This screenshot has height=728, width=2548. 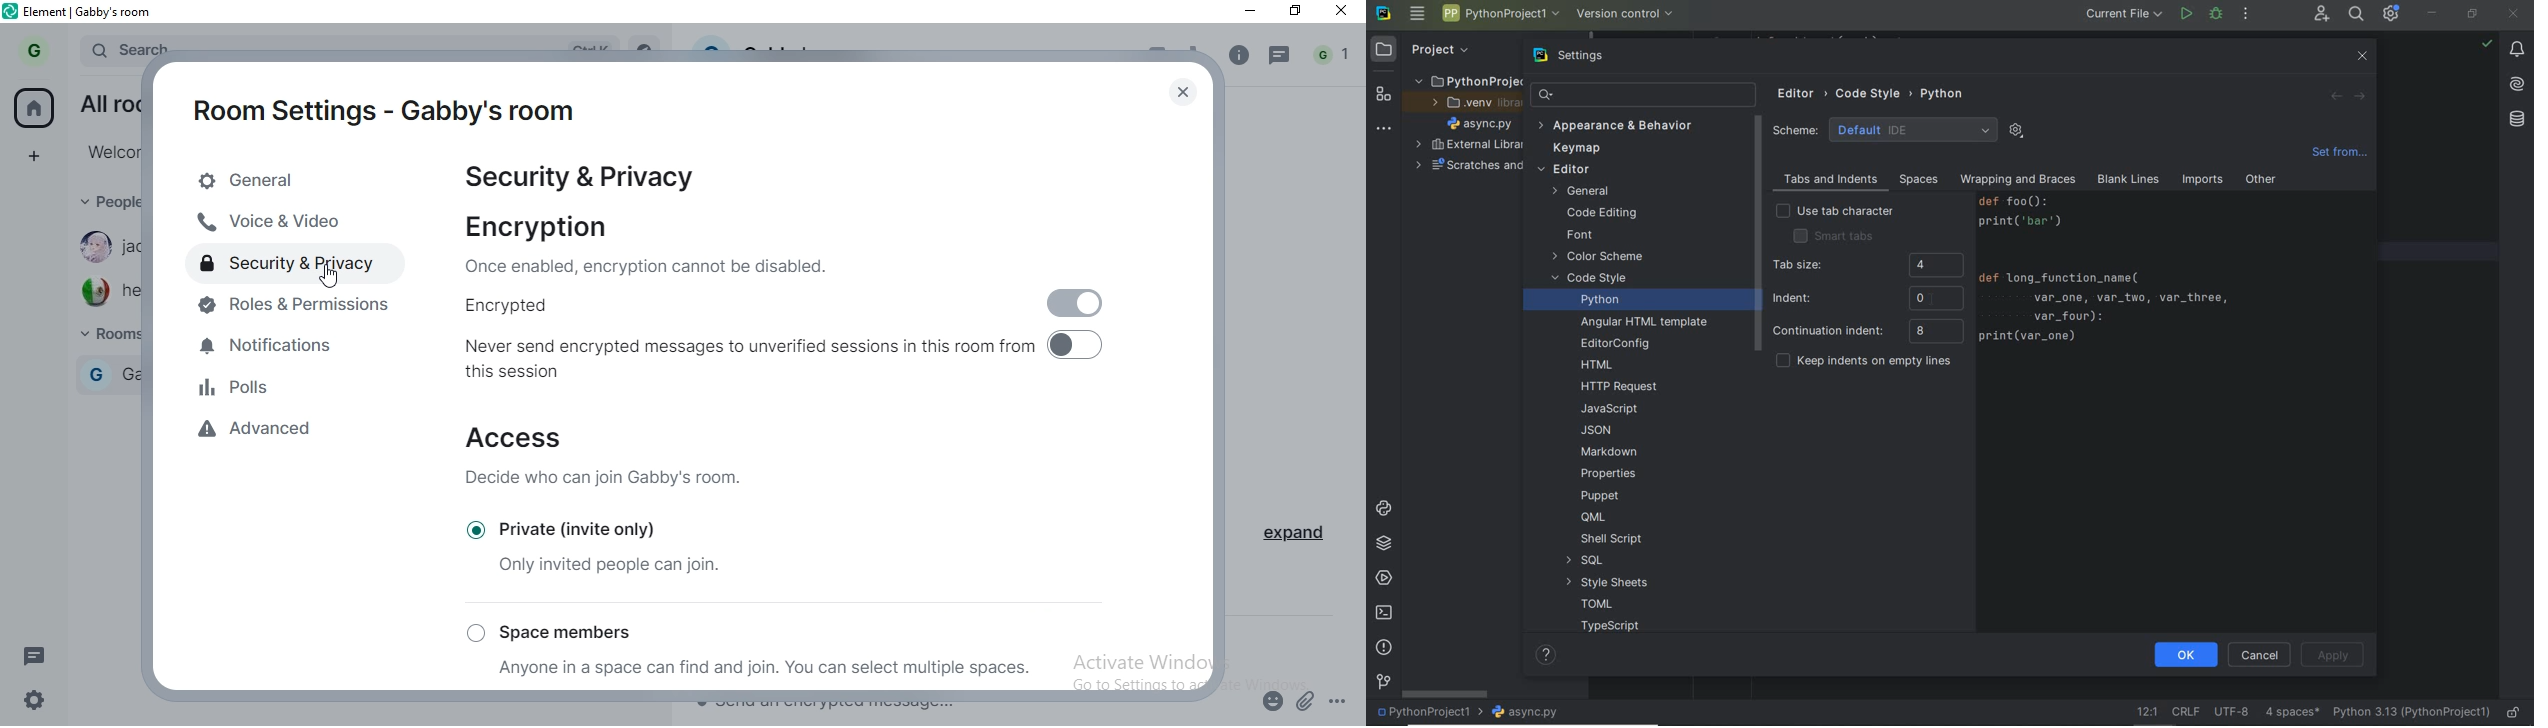 I want to click on notifications, so click(x=290, y=351).